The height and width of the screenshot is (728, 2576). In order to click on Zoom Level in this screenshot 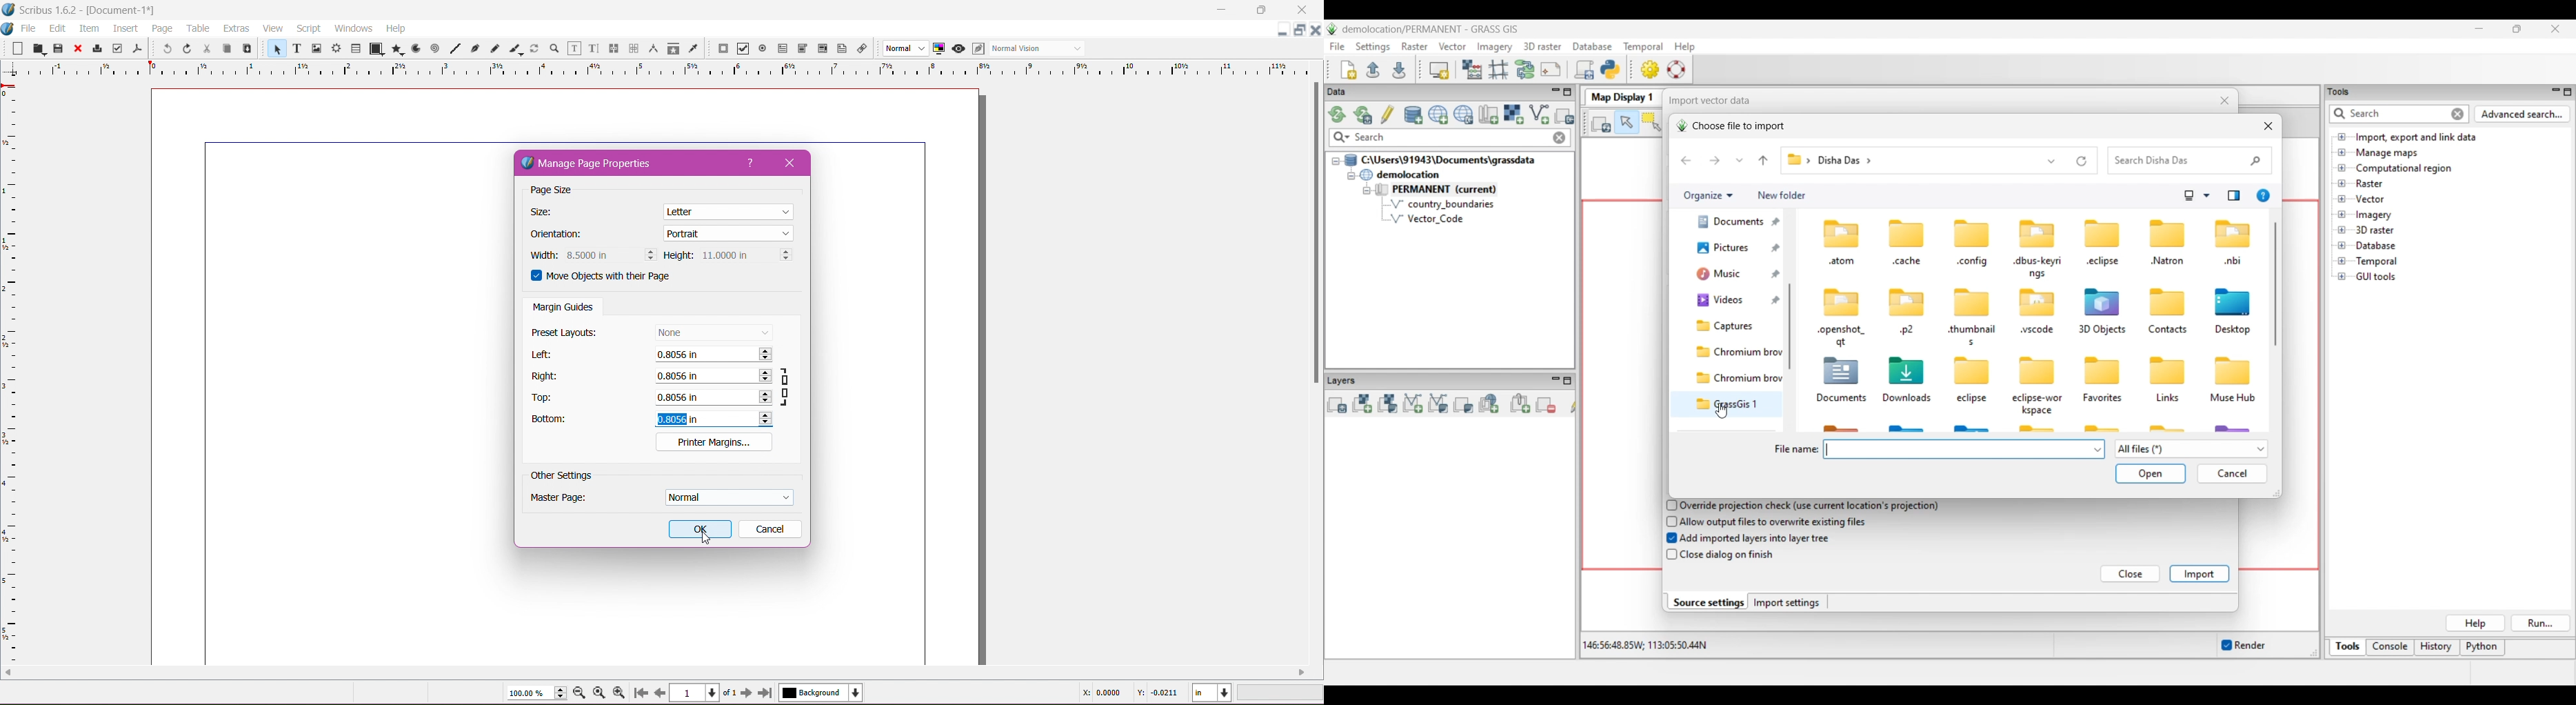, I will do `click(1281, 693)`.